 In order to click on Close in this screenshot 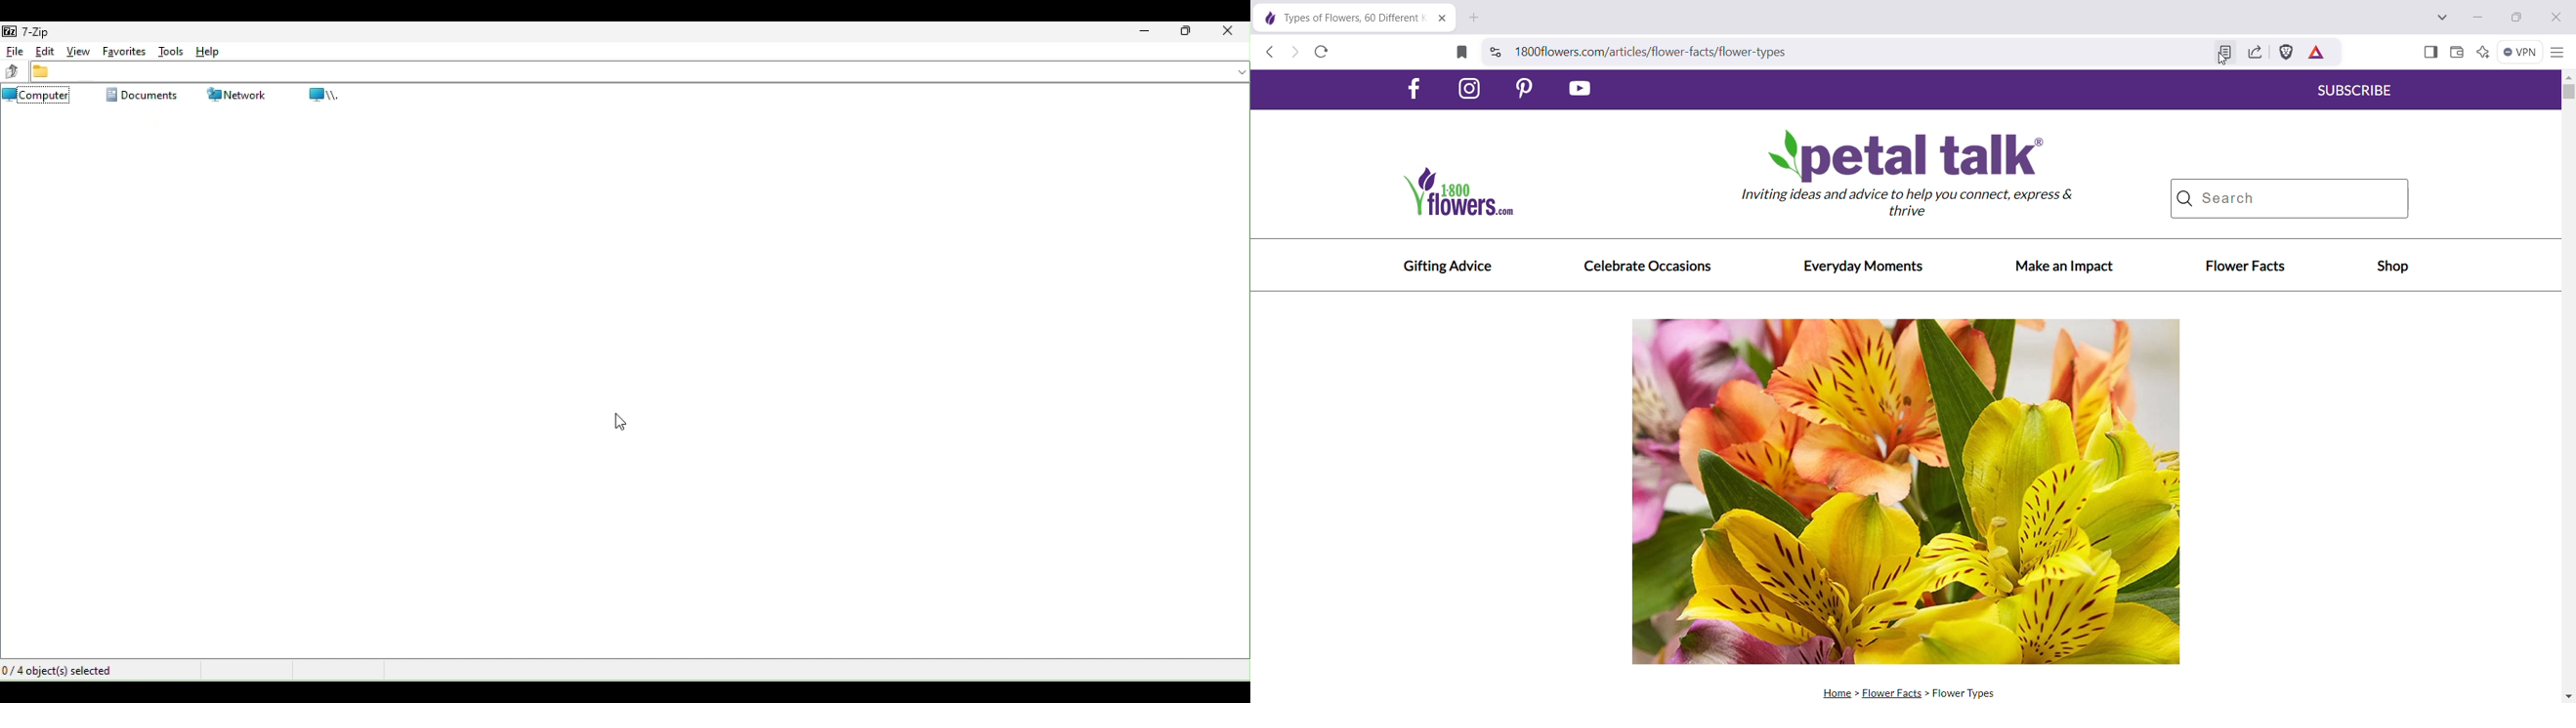, I will do `click(1231, 33)`.